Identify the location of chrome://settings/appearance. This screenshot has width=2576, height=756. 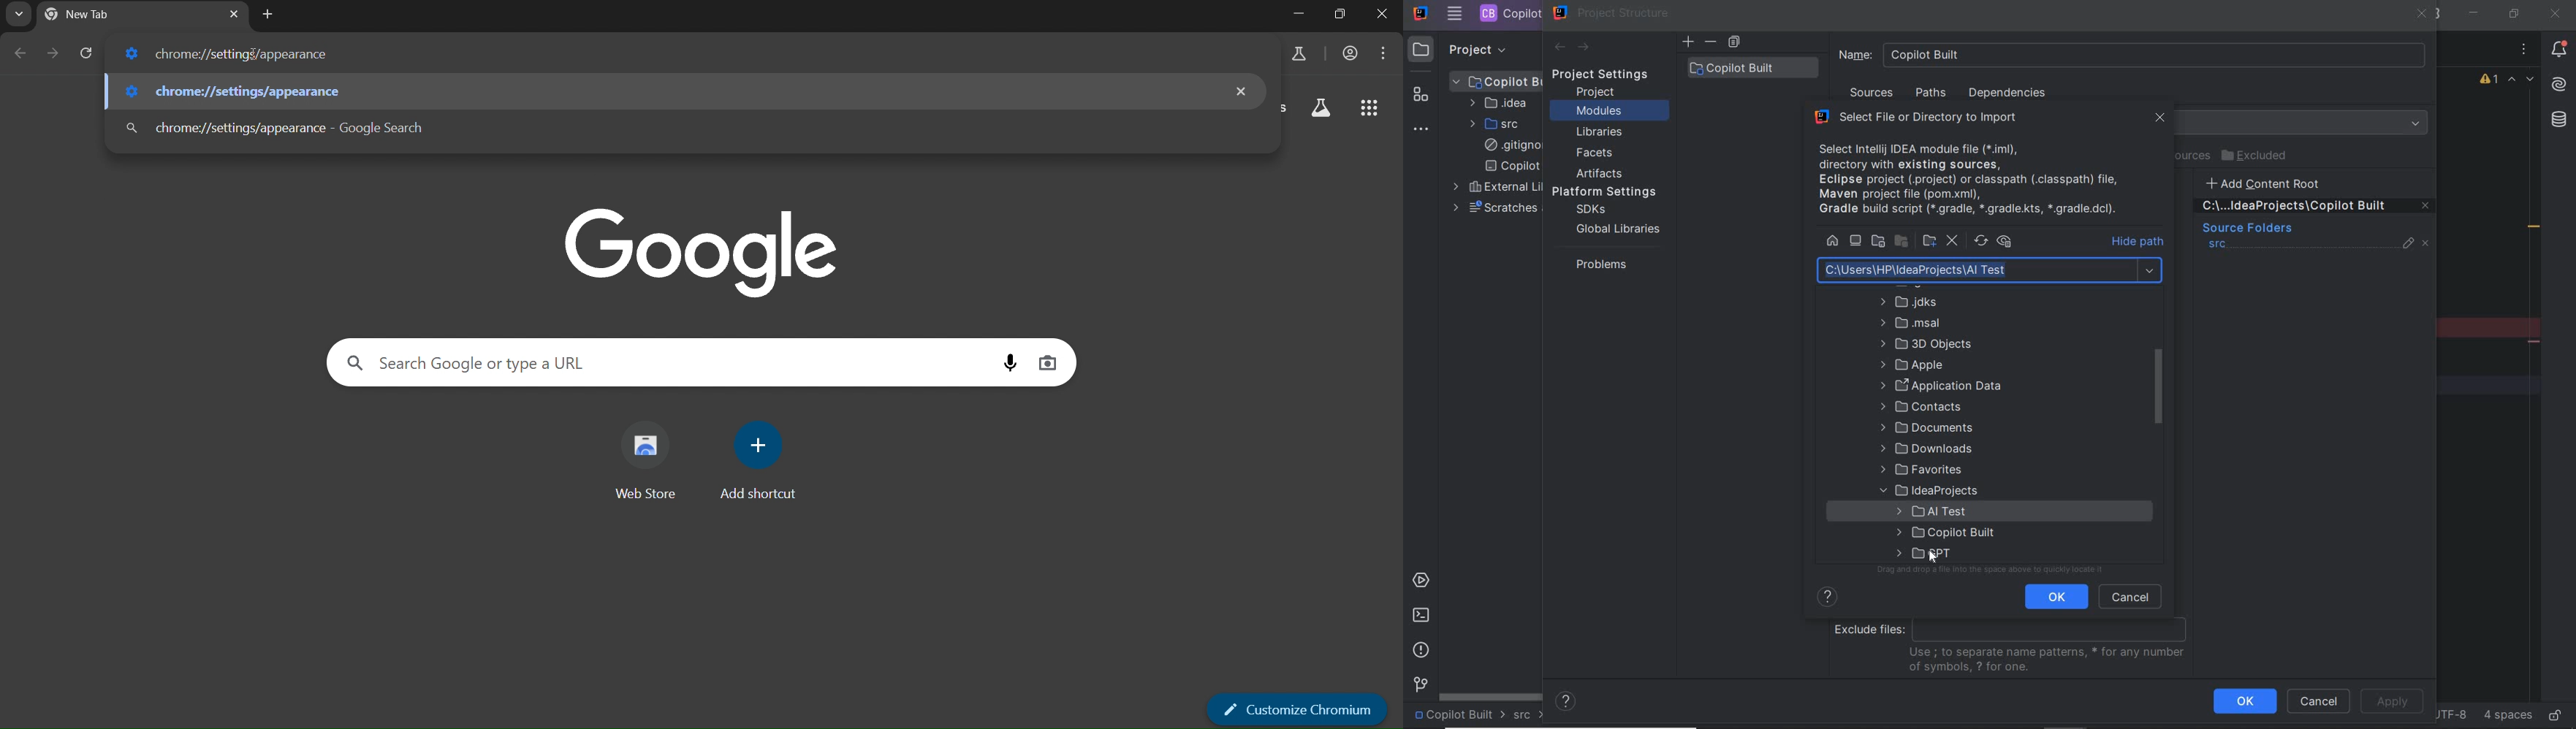
(235, 91).